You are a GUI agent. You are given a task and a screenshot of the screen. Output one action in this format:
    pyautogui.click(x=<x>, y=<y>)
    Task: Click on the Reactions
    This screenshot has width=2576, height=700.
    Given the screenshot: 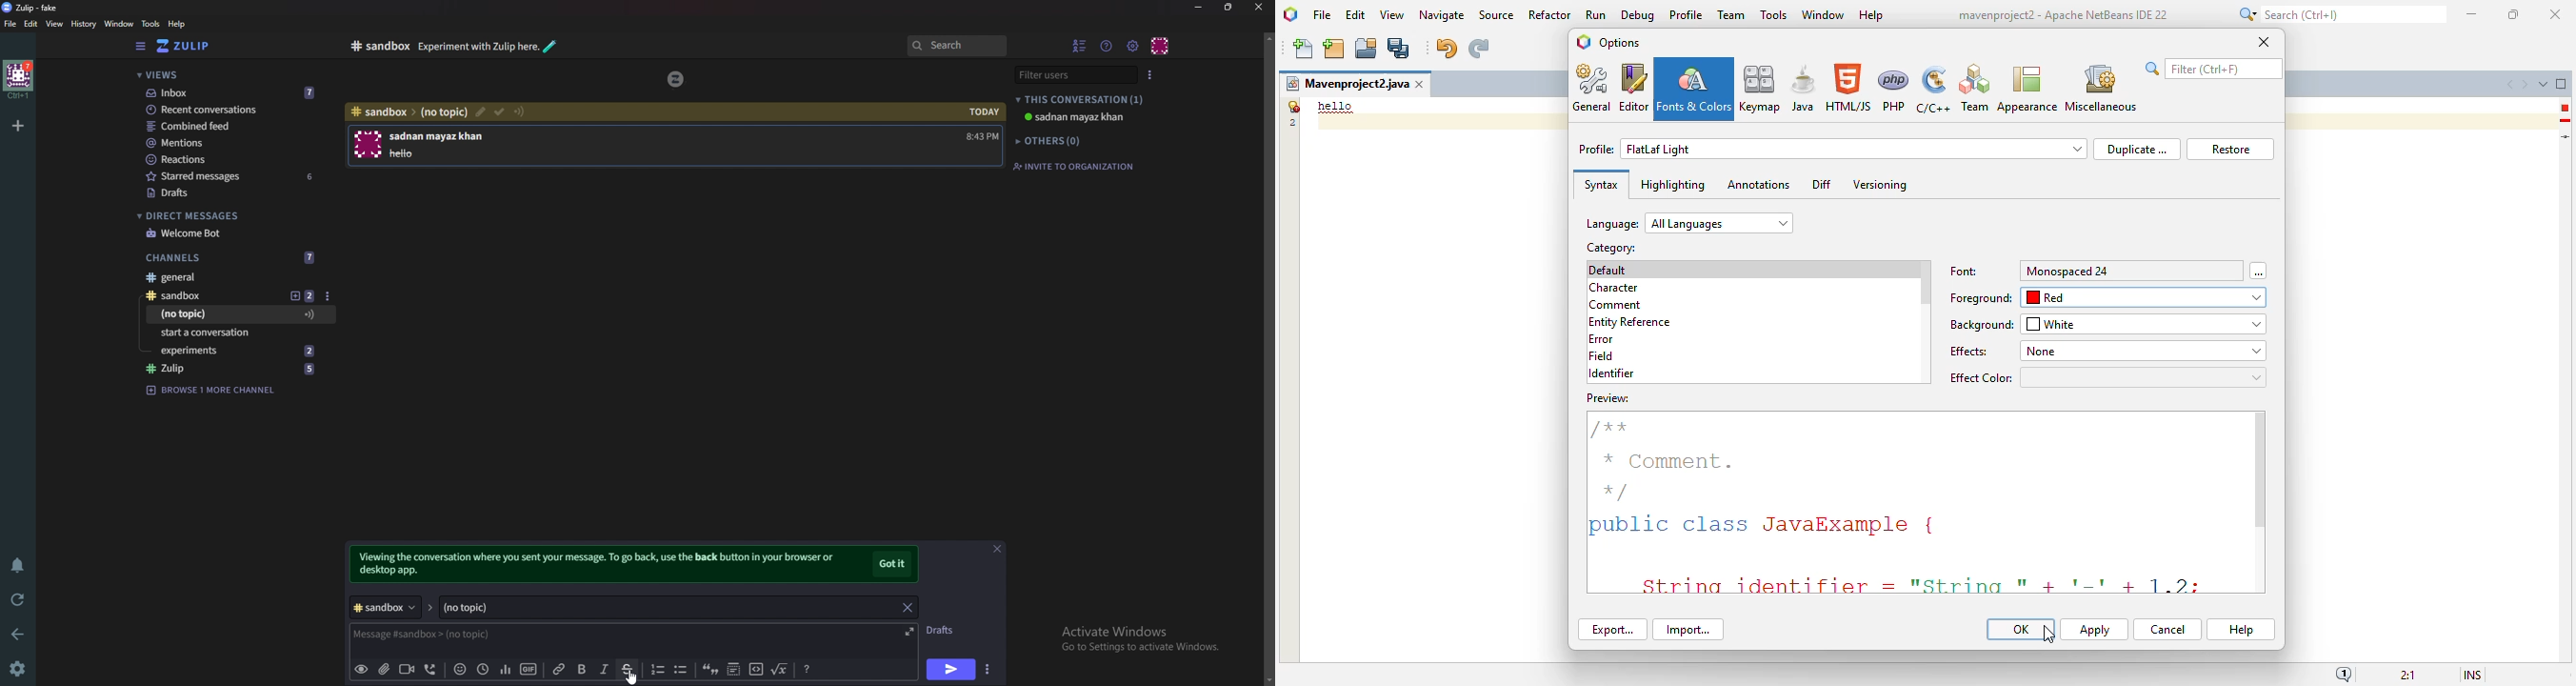 What is the action you would take?
    pyautogui.click(x=227, y=158)
    